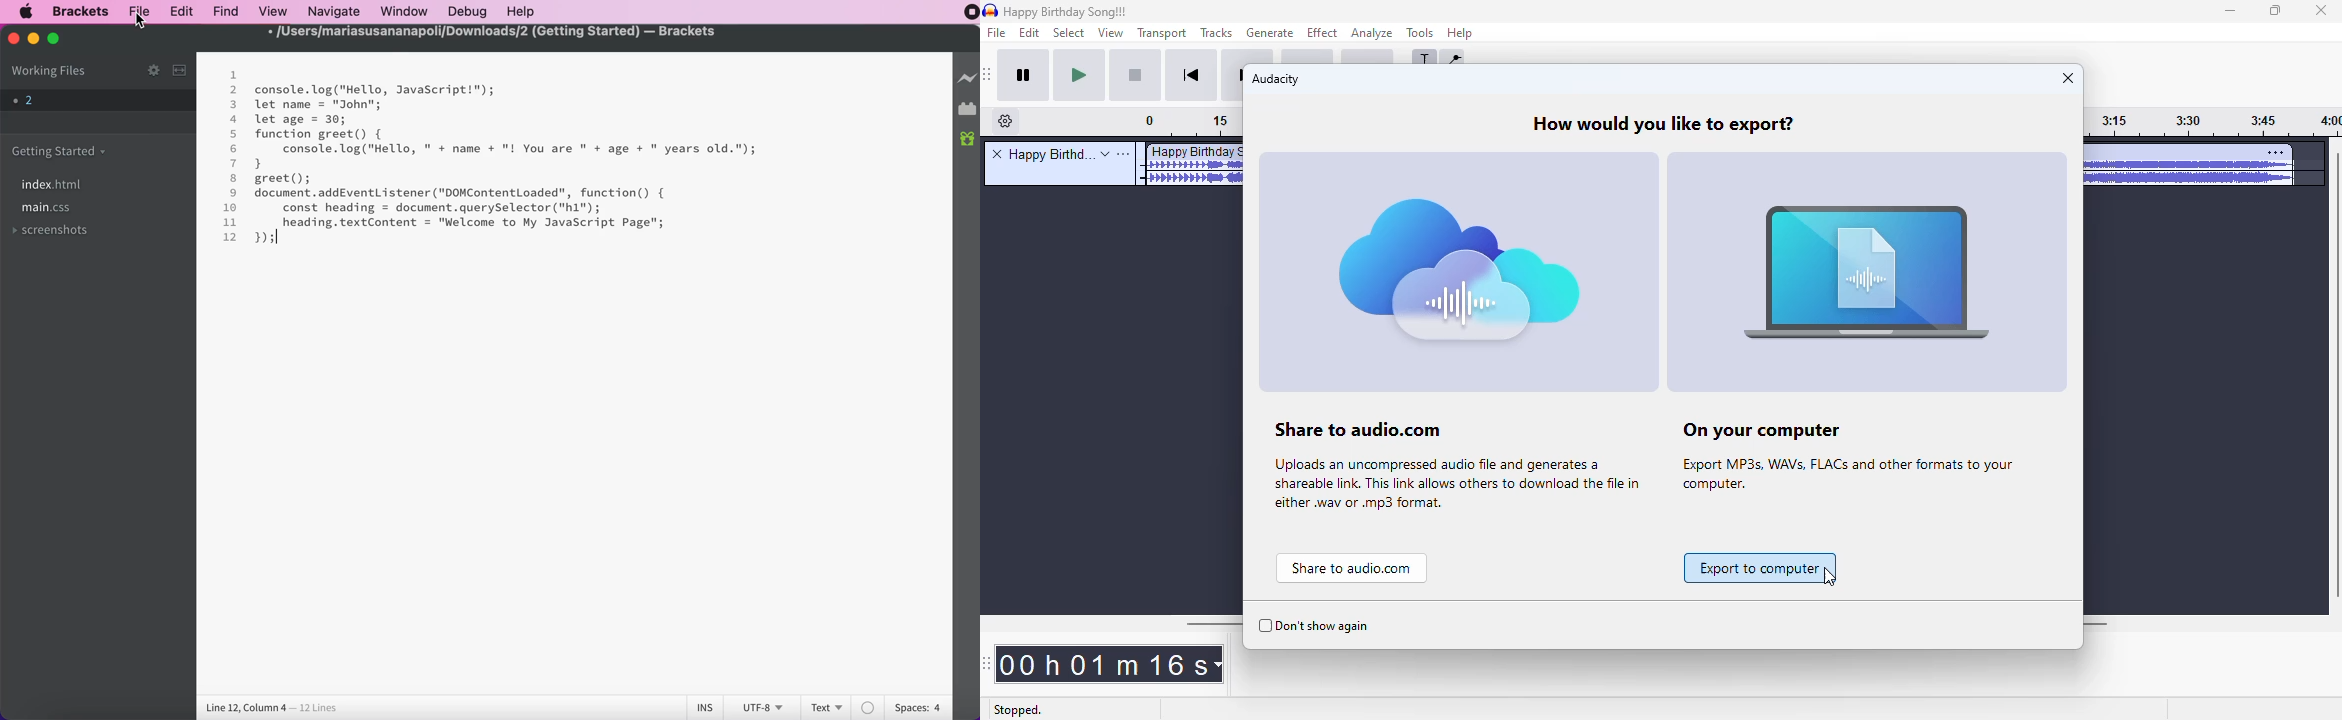 This screenshot has height=728, width=2352. What do you see at coordinates (1110, 664) in the screenshot?
I see `00 h 01 m 16 s` at bounding box center [1110, 664].